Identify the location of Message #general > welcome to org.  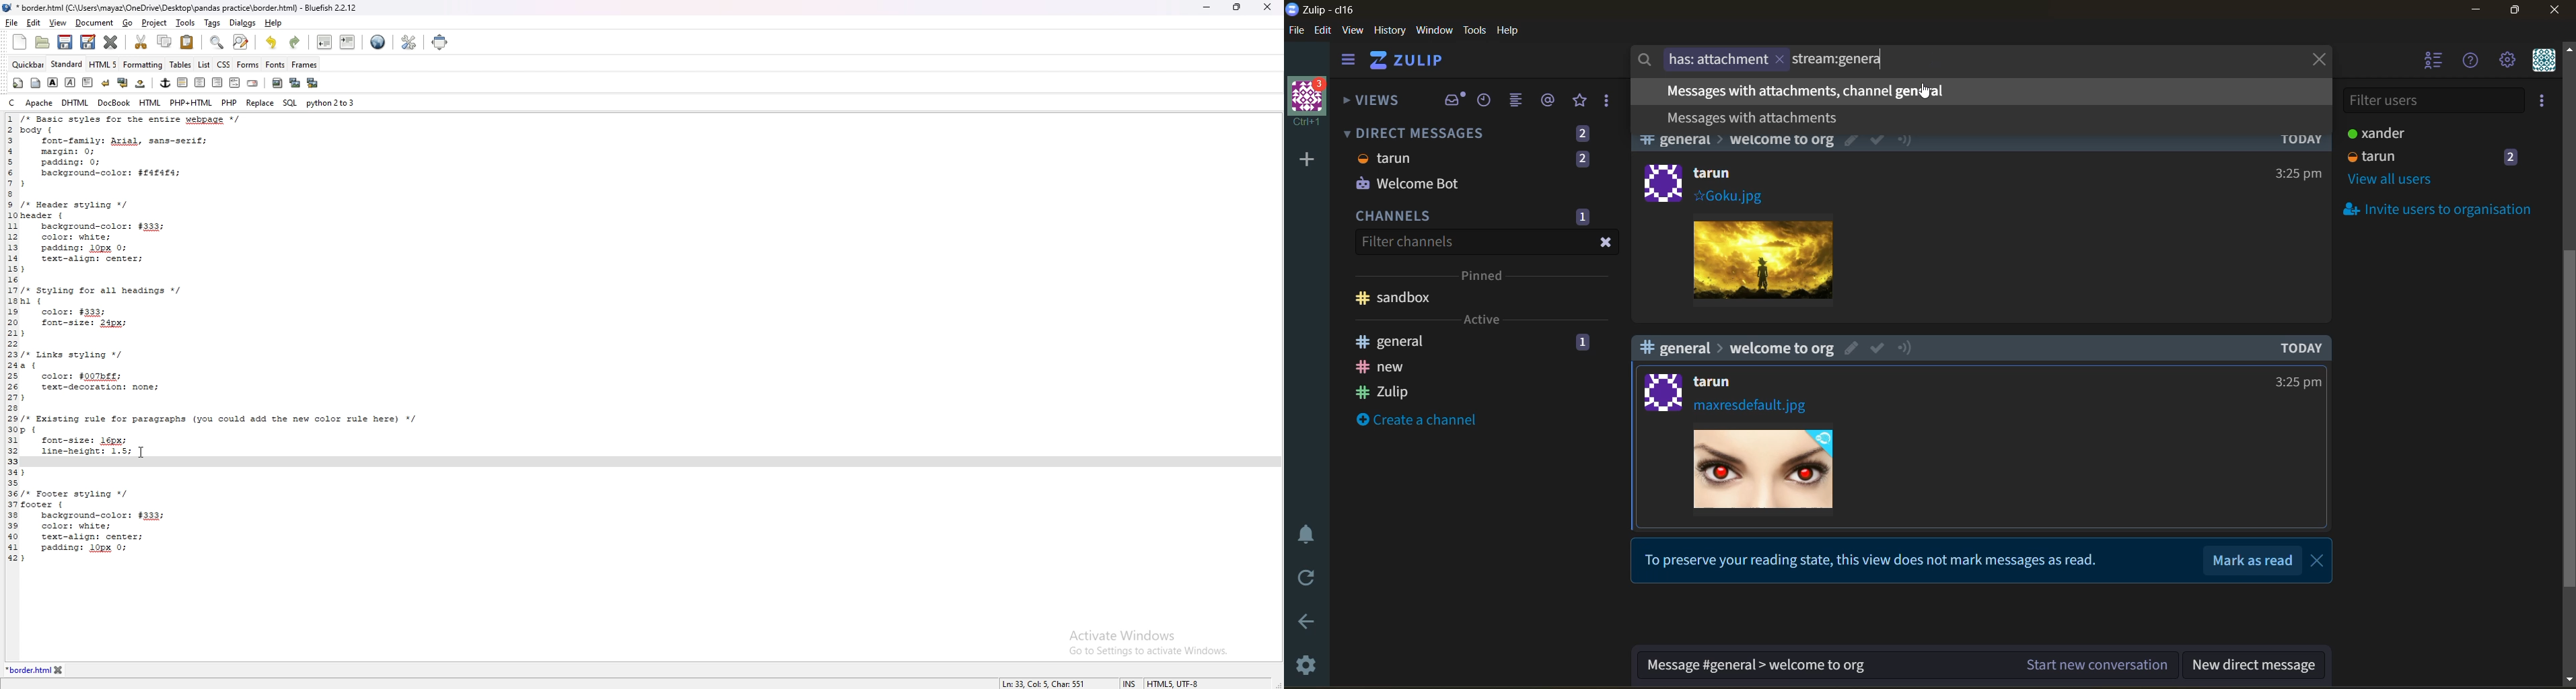
(1756, 666).